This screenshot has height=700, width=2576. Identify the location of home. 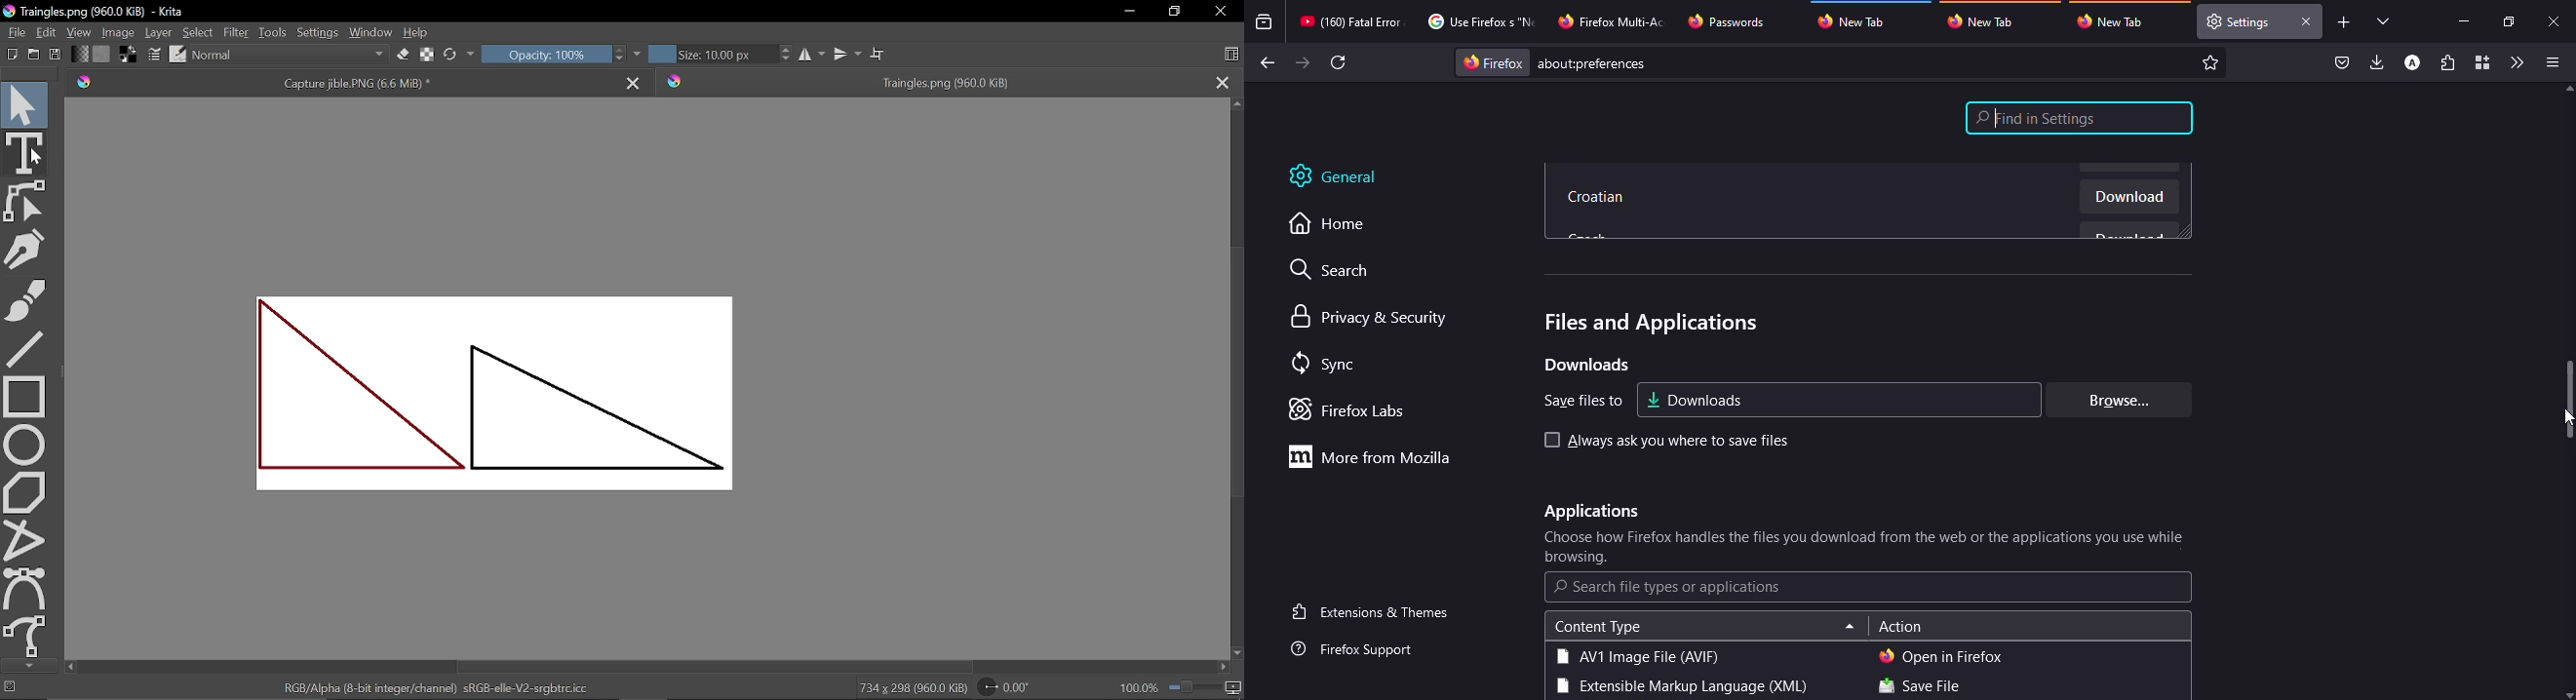
(1338, 224).